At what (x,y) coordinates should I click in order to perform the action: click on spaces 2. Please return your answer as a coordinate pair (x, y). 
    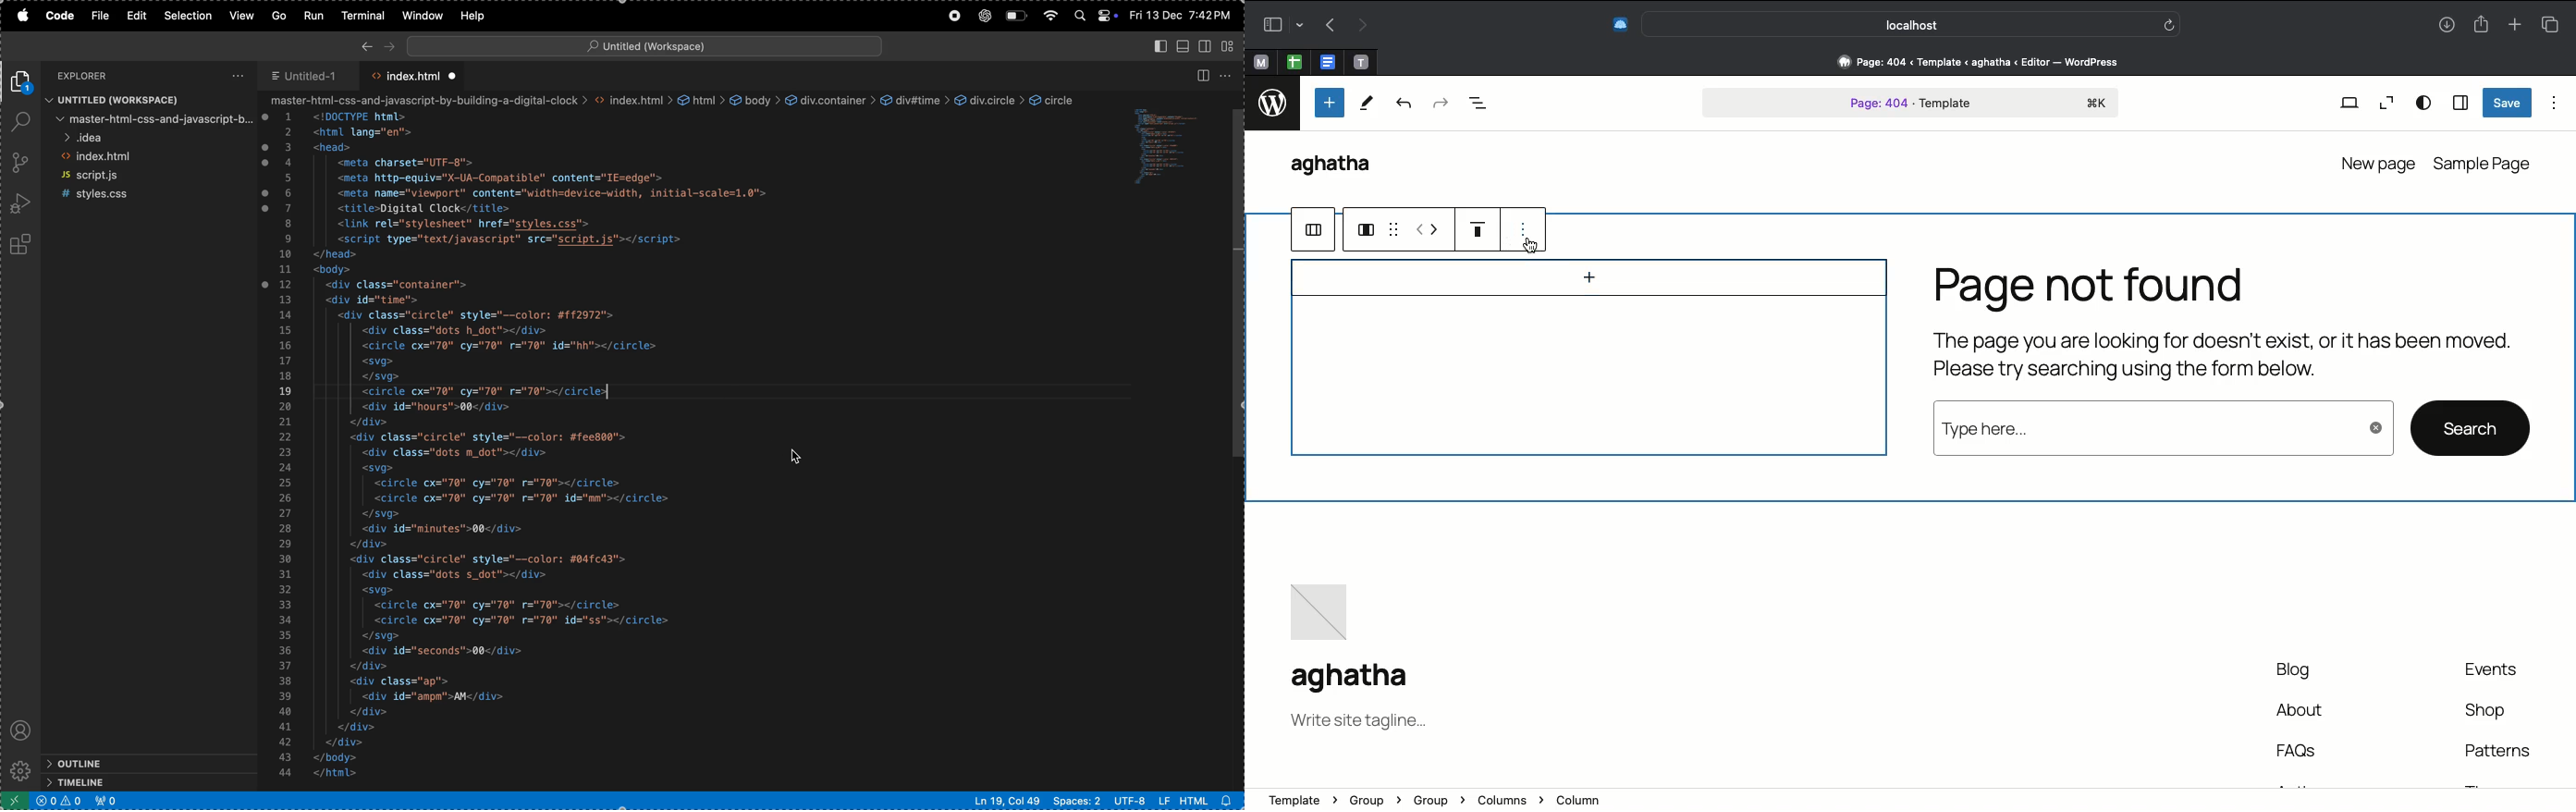
    Looking at the image, I should click on (1076, 800).